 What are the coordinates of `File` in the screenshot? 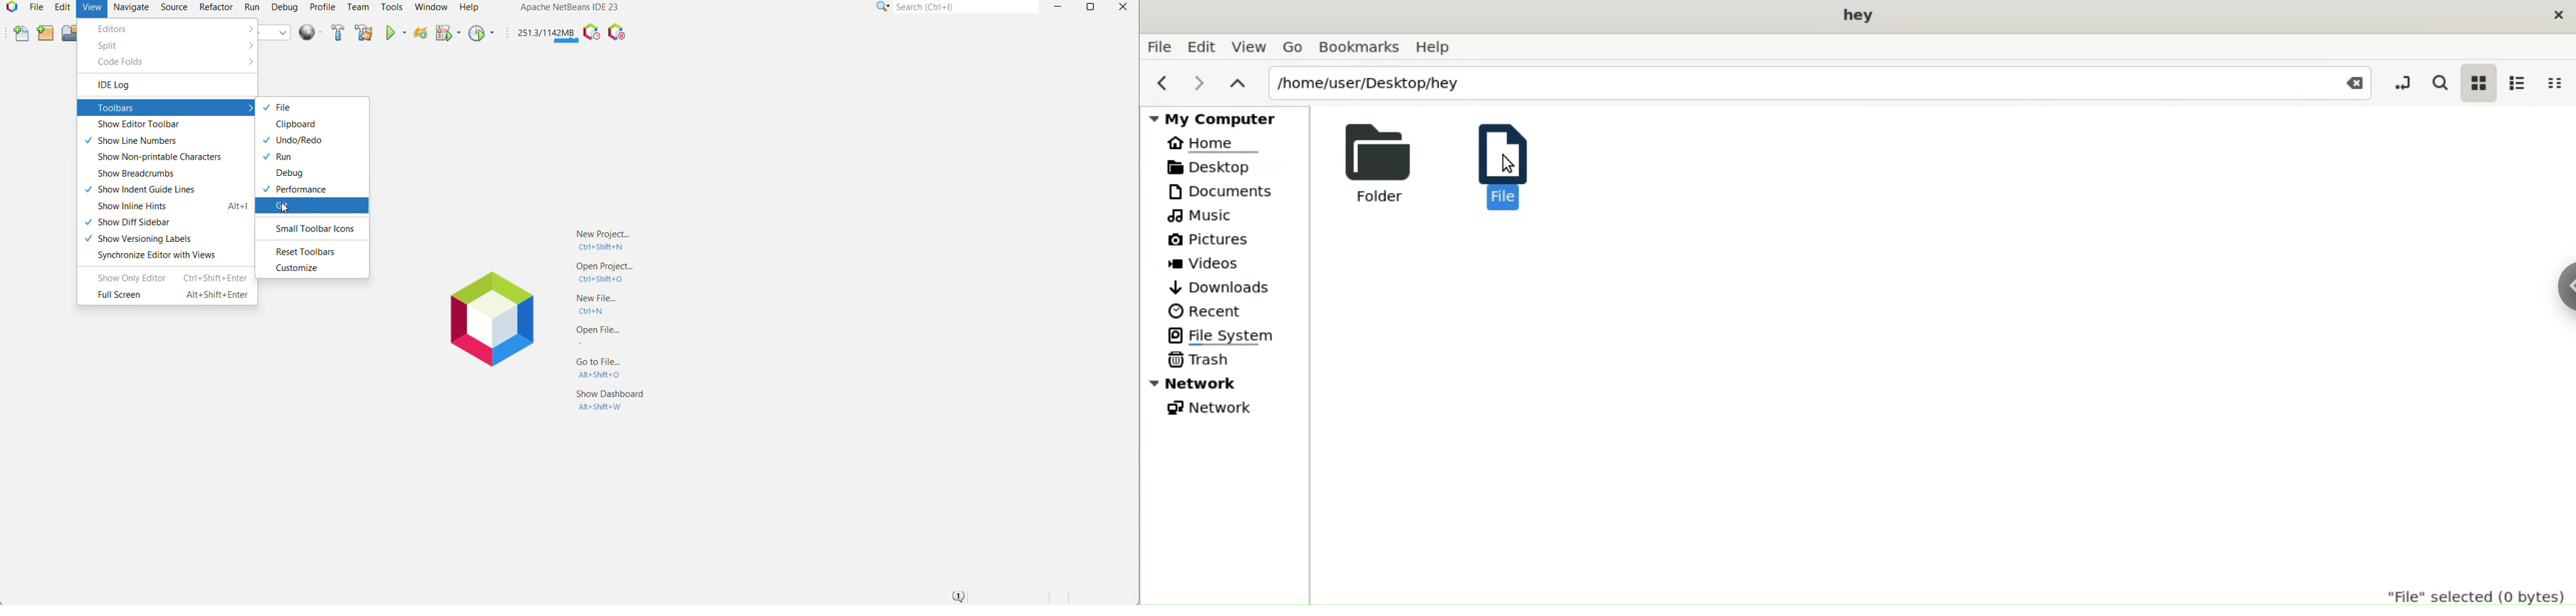 It's located at (1508, 163).